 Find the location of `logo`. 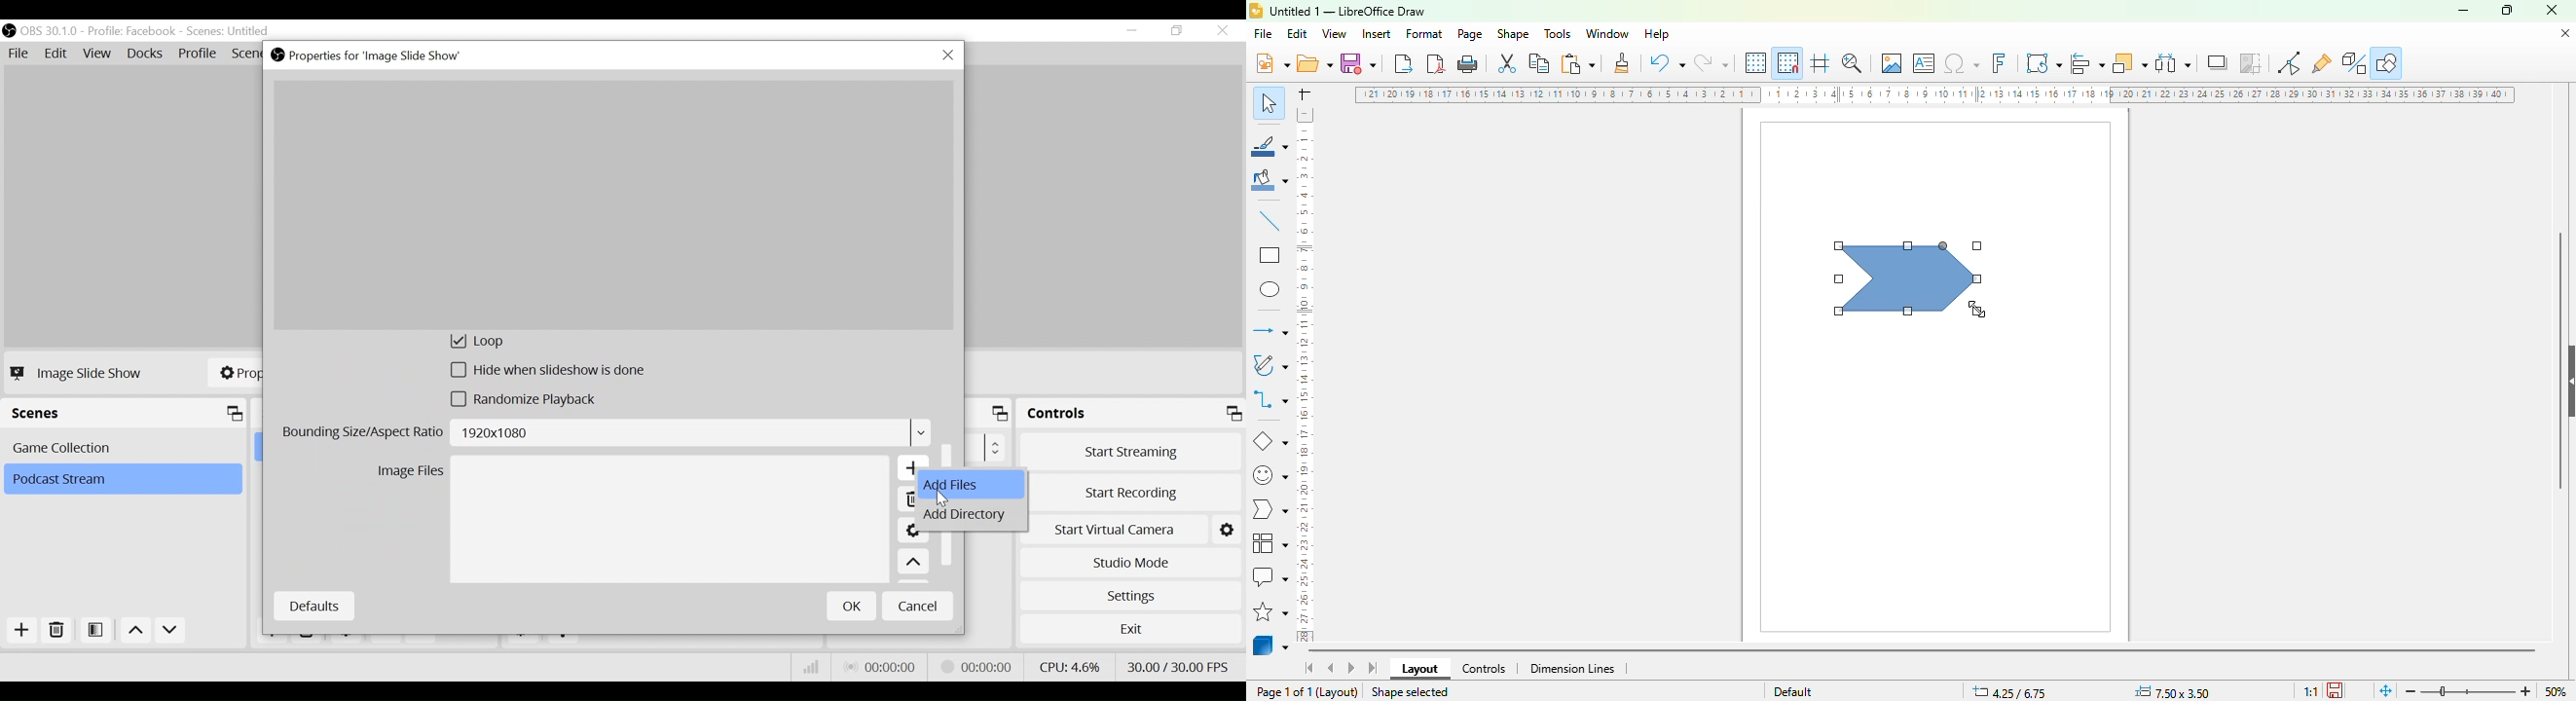

logo is located at coordinates (1256, 11).